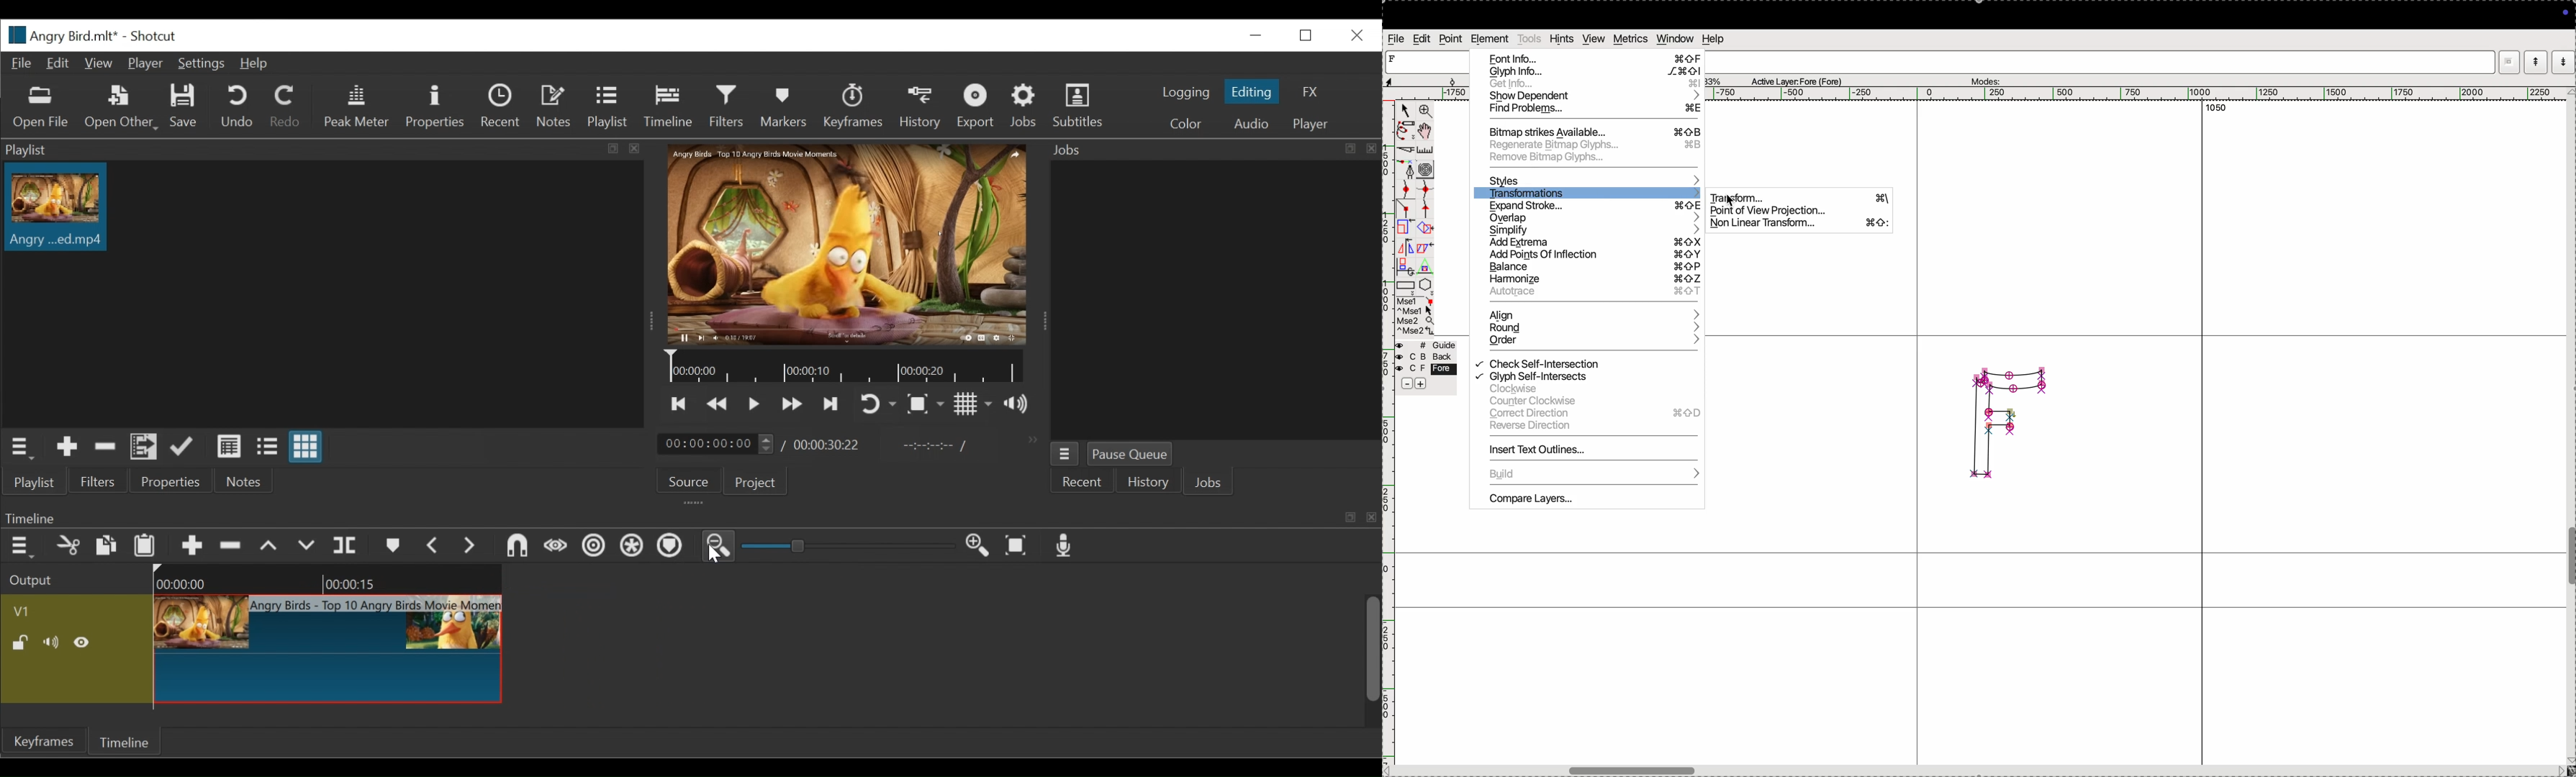 This screenshot has width=2576, height=784. I want to click on Notes, so click(554, 104).